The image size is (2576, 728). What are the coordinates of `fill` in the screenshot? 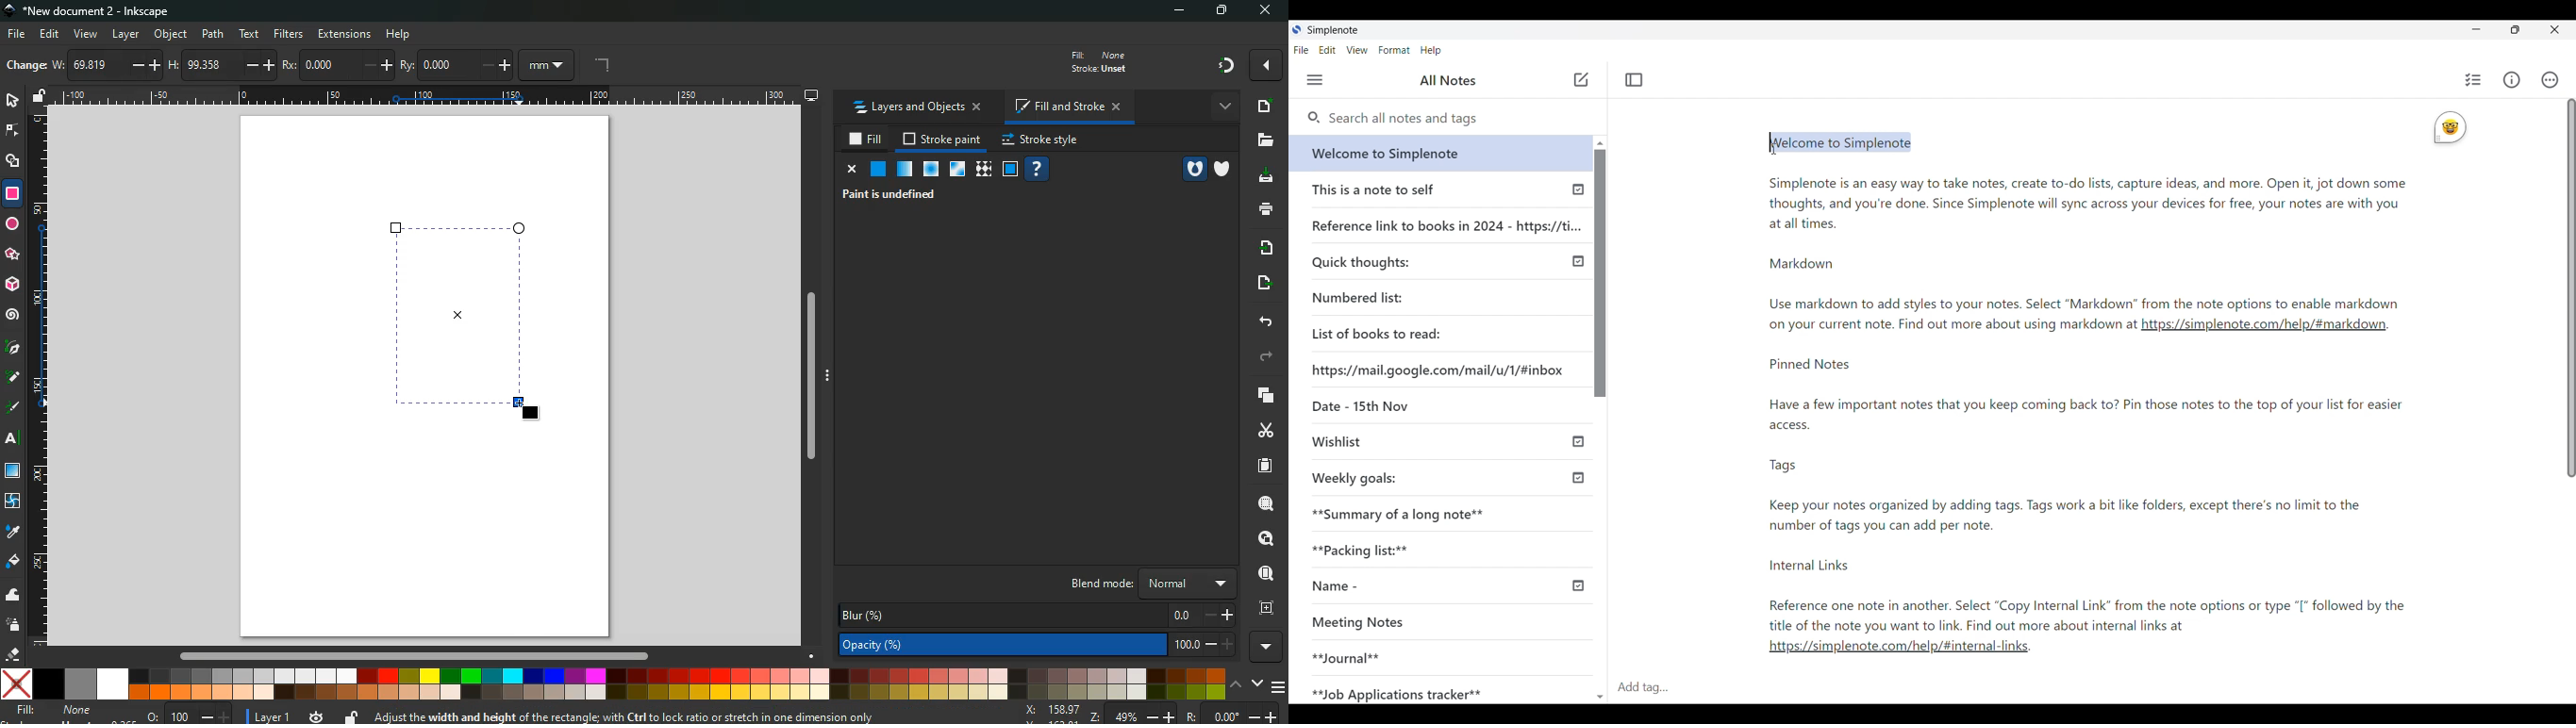 It's located at (1110, 60).